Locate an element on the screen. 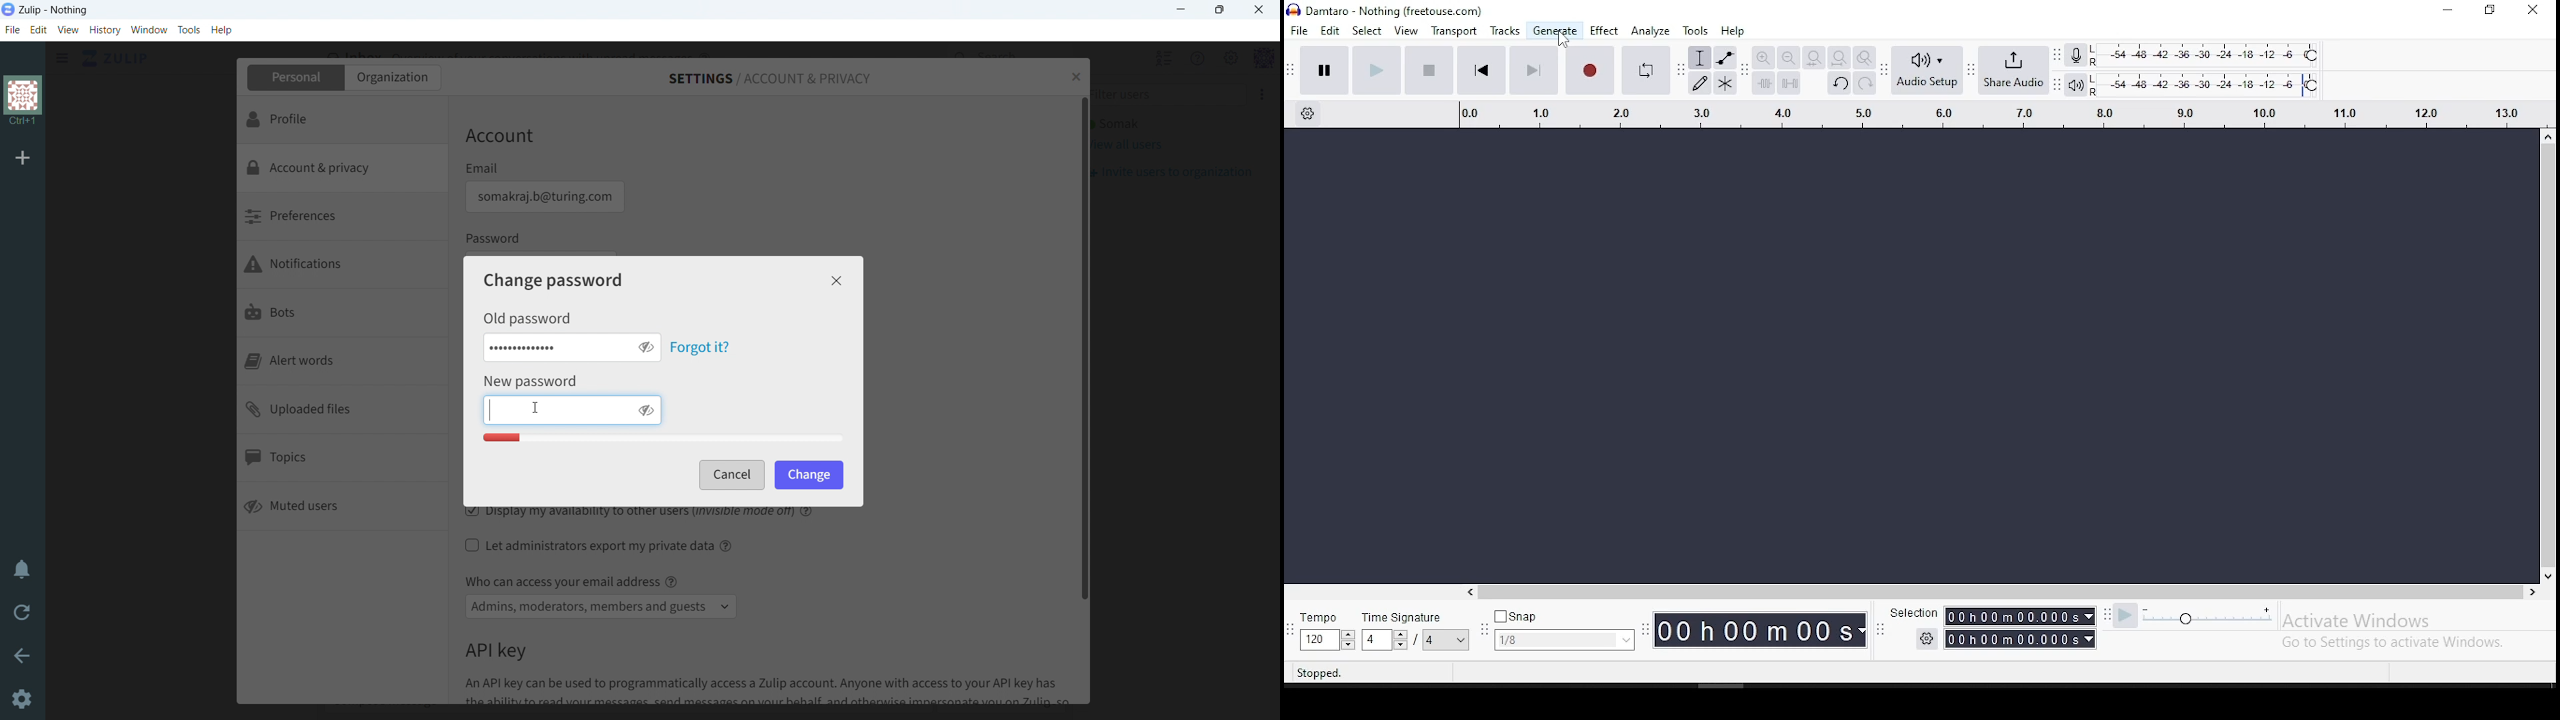 The height and width of the screenshot is (728, 2576). let administrators export my private data is located at coordinates (589, 545).